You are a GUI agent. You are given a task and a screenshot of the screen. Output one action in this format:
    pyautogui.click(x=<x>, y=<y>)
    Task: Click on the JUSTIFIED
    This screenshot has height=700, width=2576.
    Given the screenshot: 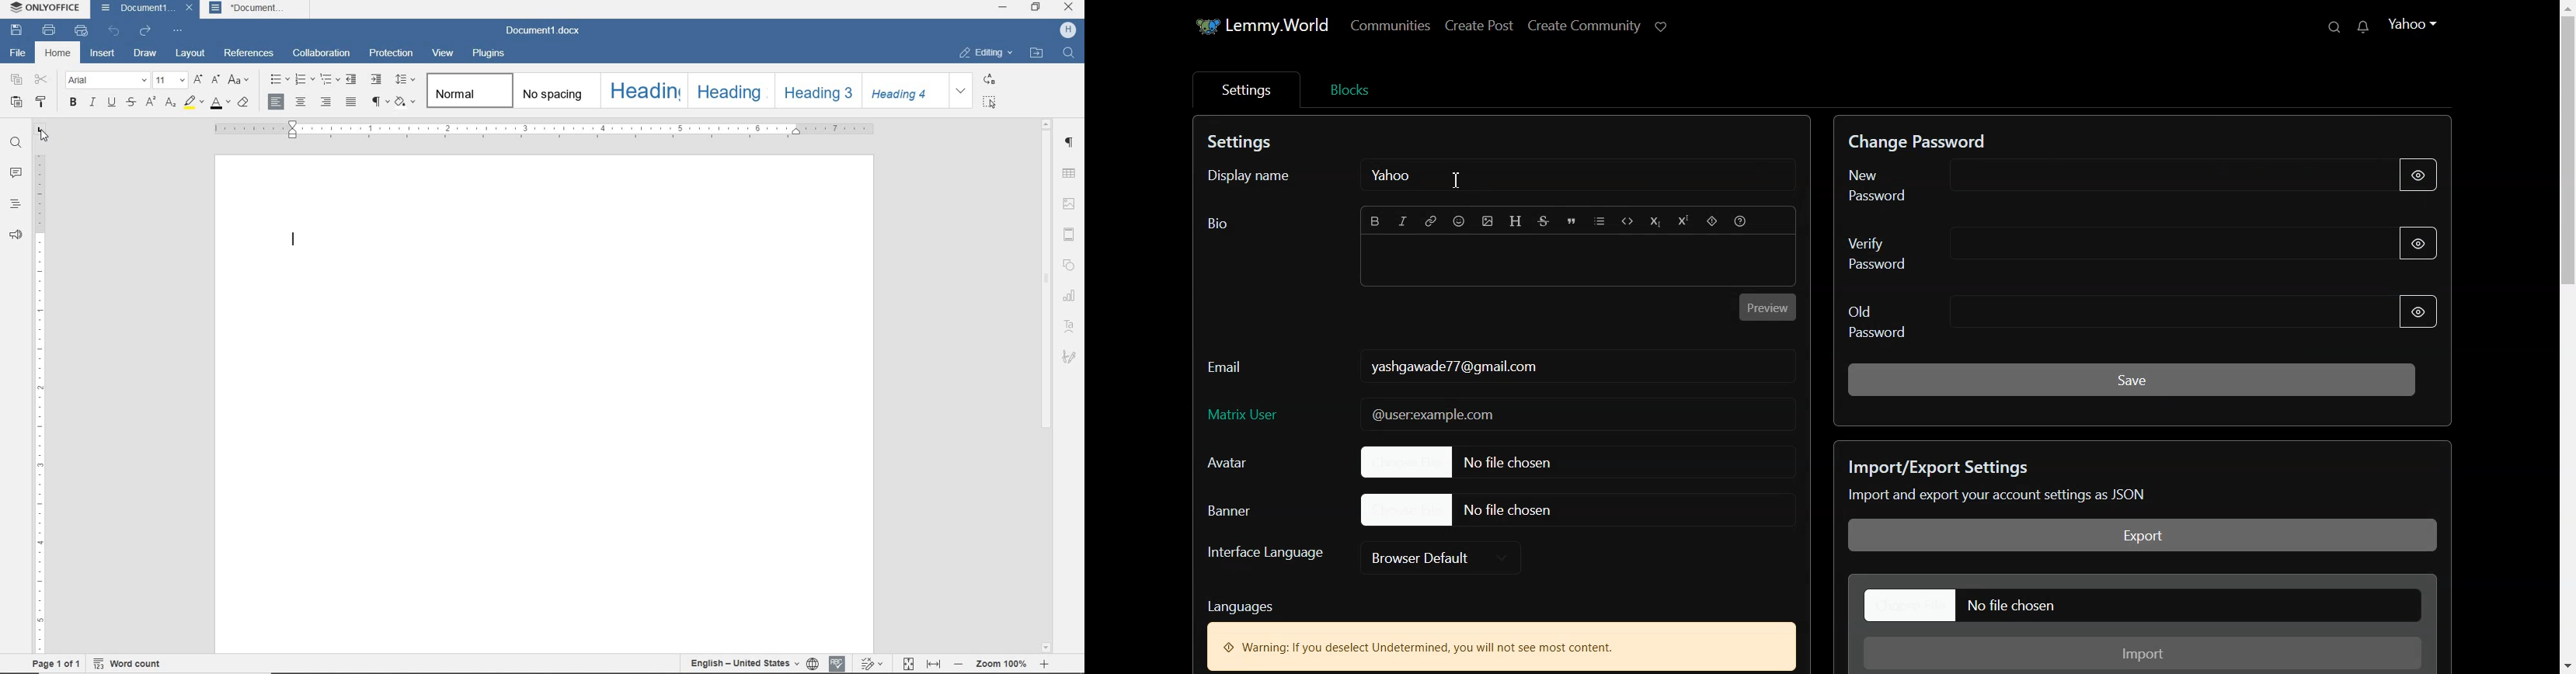 What is the action you would take?
    pyautogui.click(x=352, y=103)
    